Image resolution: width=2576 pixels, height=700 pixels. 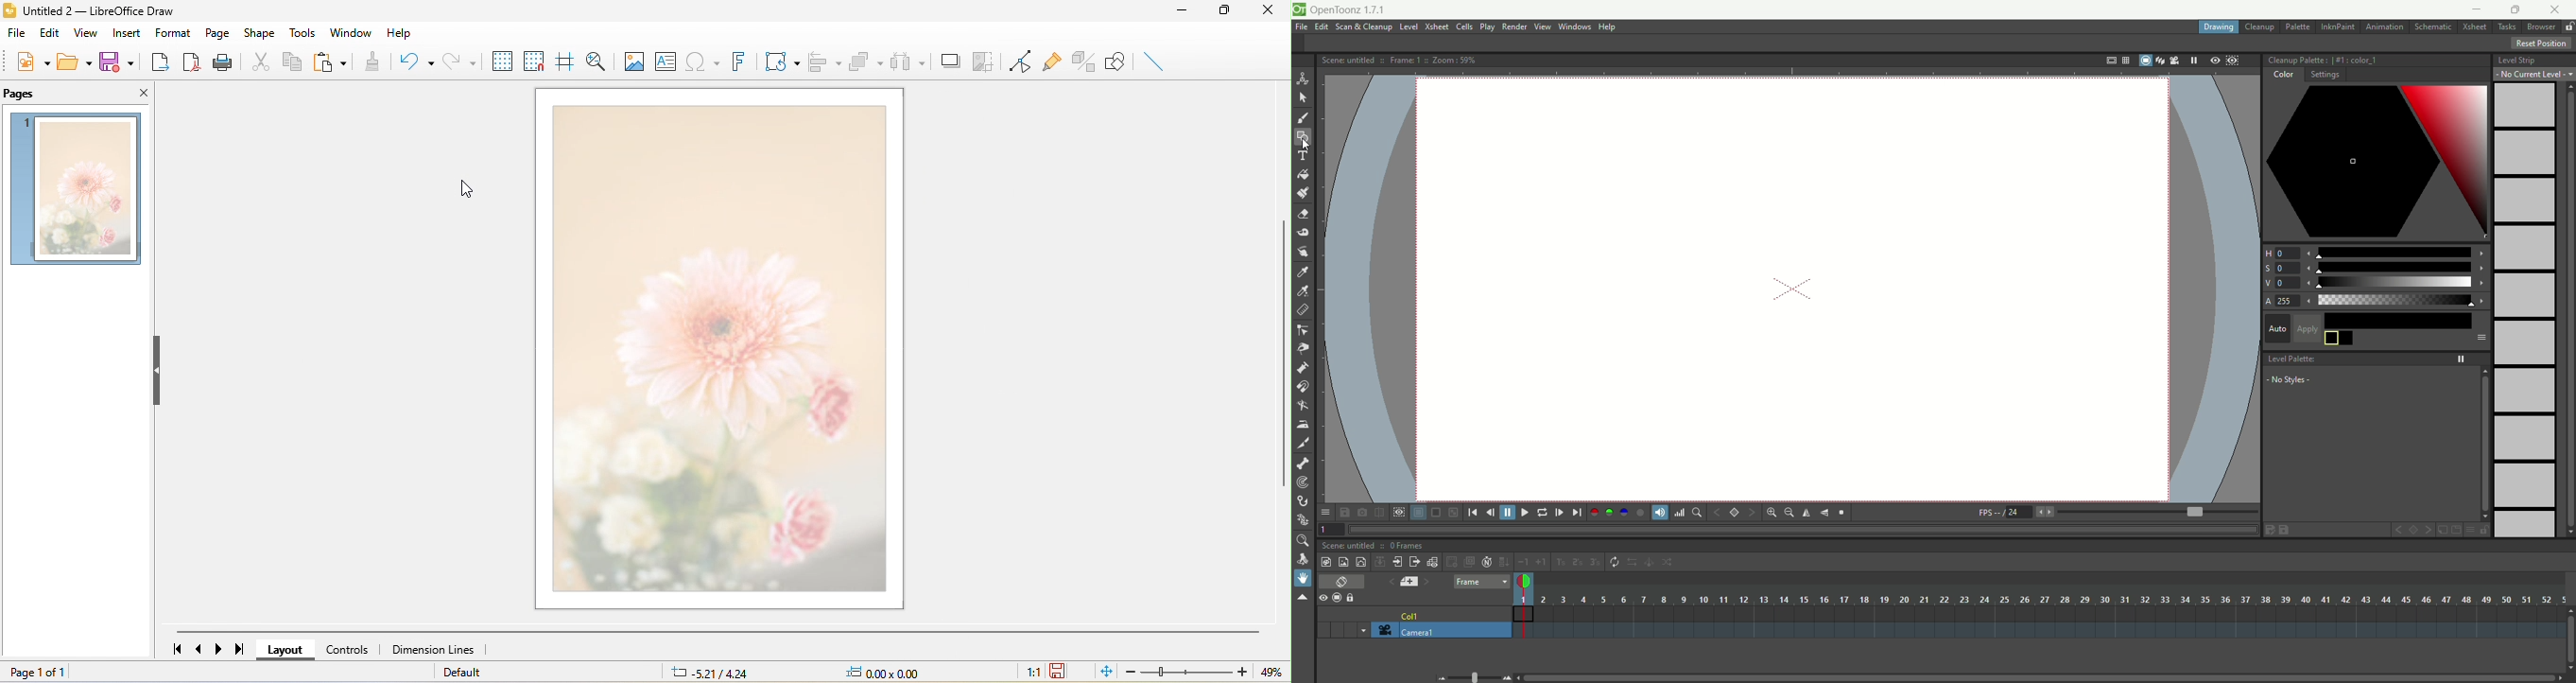 I want to click on file, so click(x=18, y=33).